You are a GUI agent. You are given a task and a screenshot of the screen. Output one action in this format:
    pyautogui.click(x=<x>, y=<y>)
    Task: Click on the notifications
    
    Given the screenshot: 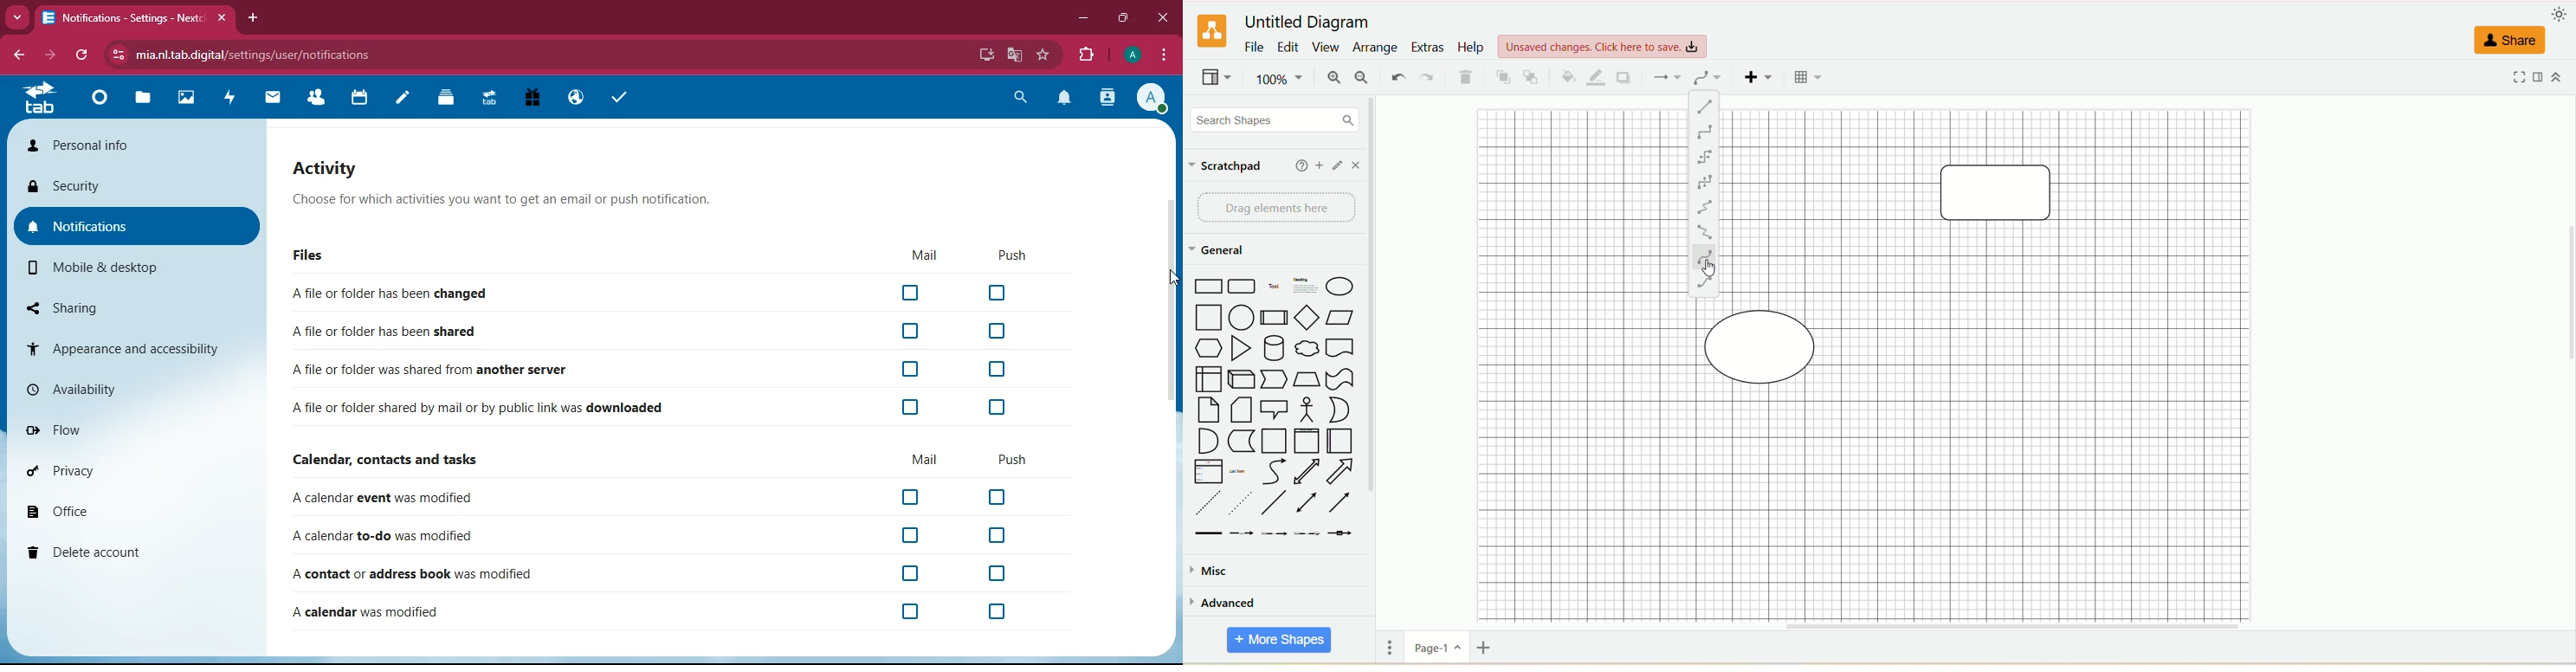 What is the action you would take?
    pyautogui.click(x=136, y=227)
    